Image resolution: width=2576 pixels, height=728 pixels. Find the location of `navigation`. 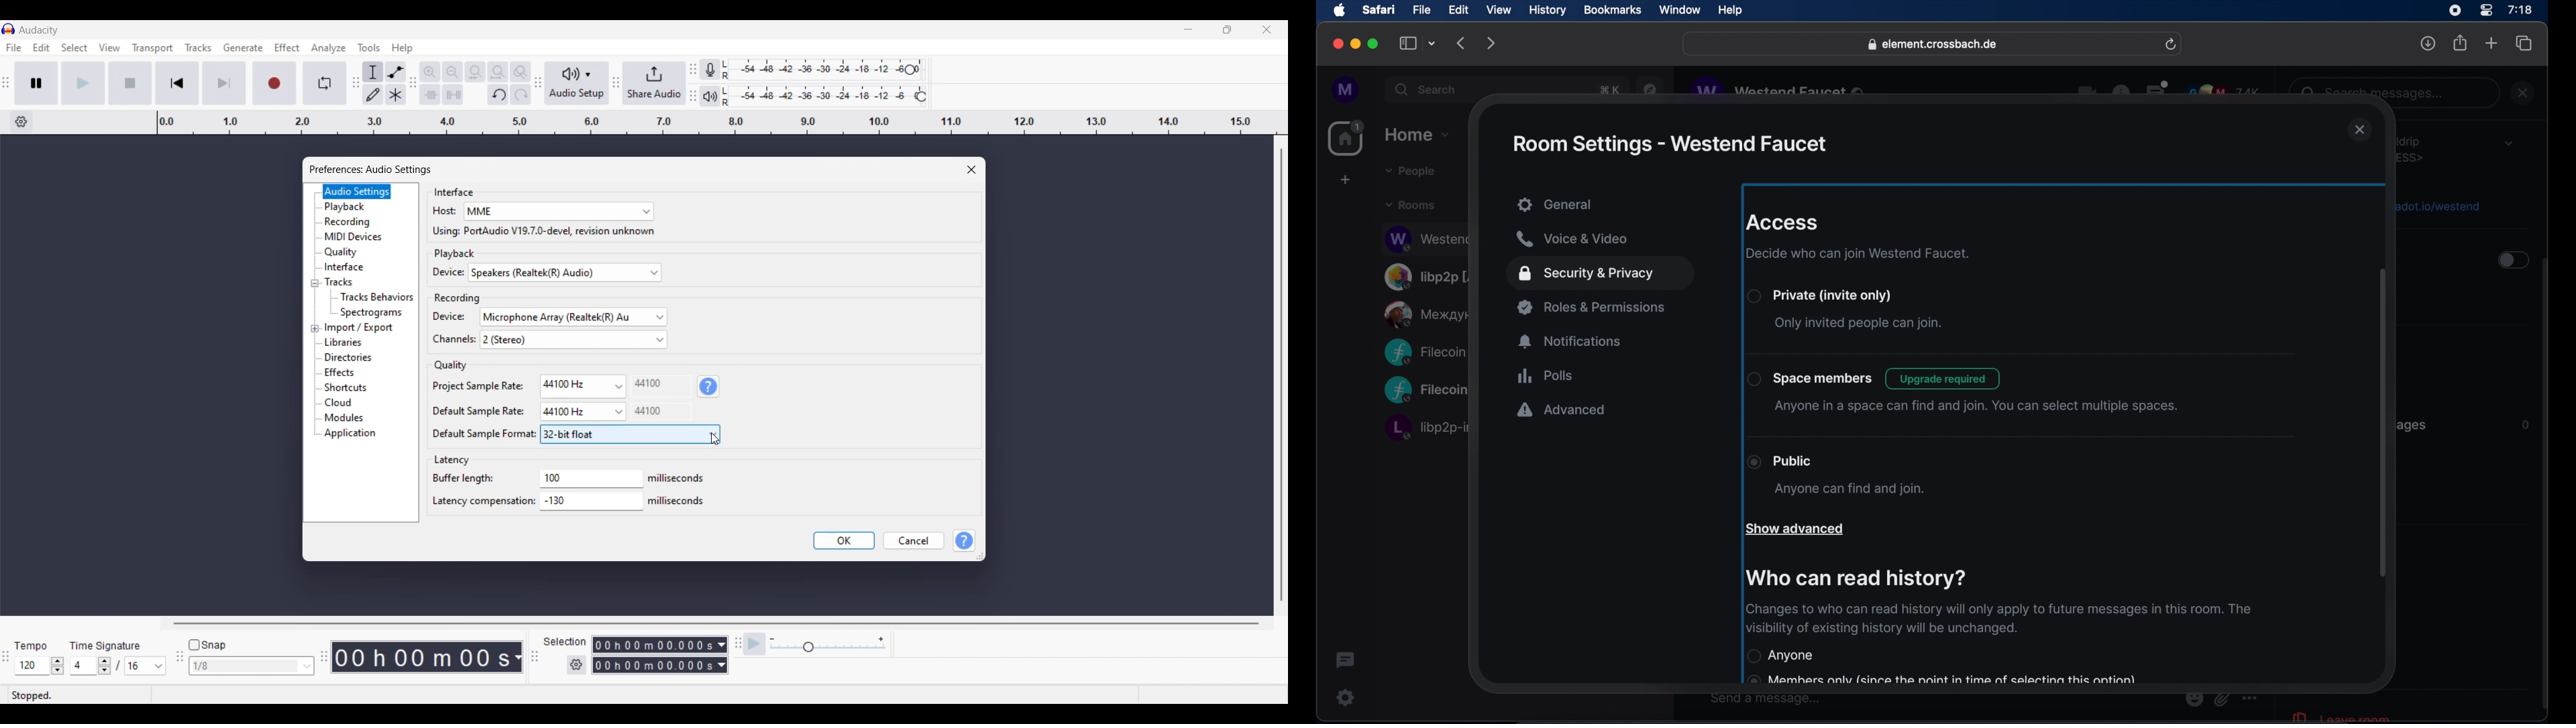

navigation is located at coordinates (1650, 88).